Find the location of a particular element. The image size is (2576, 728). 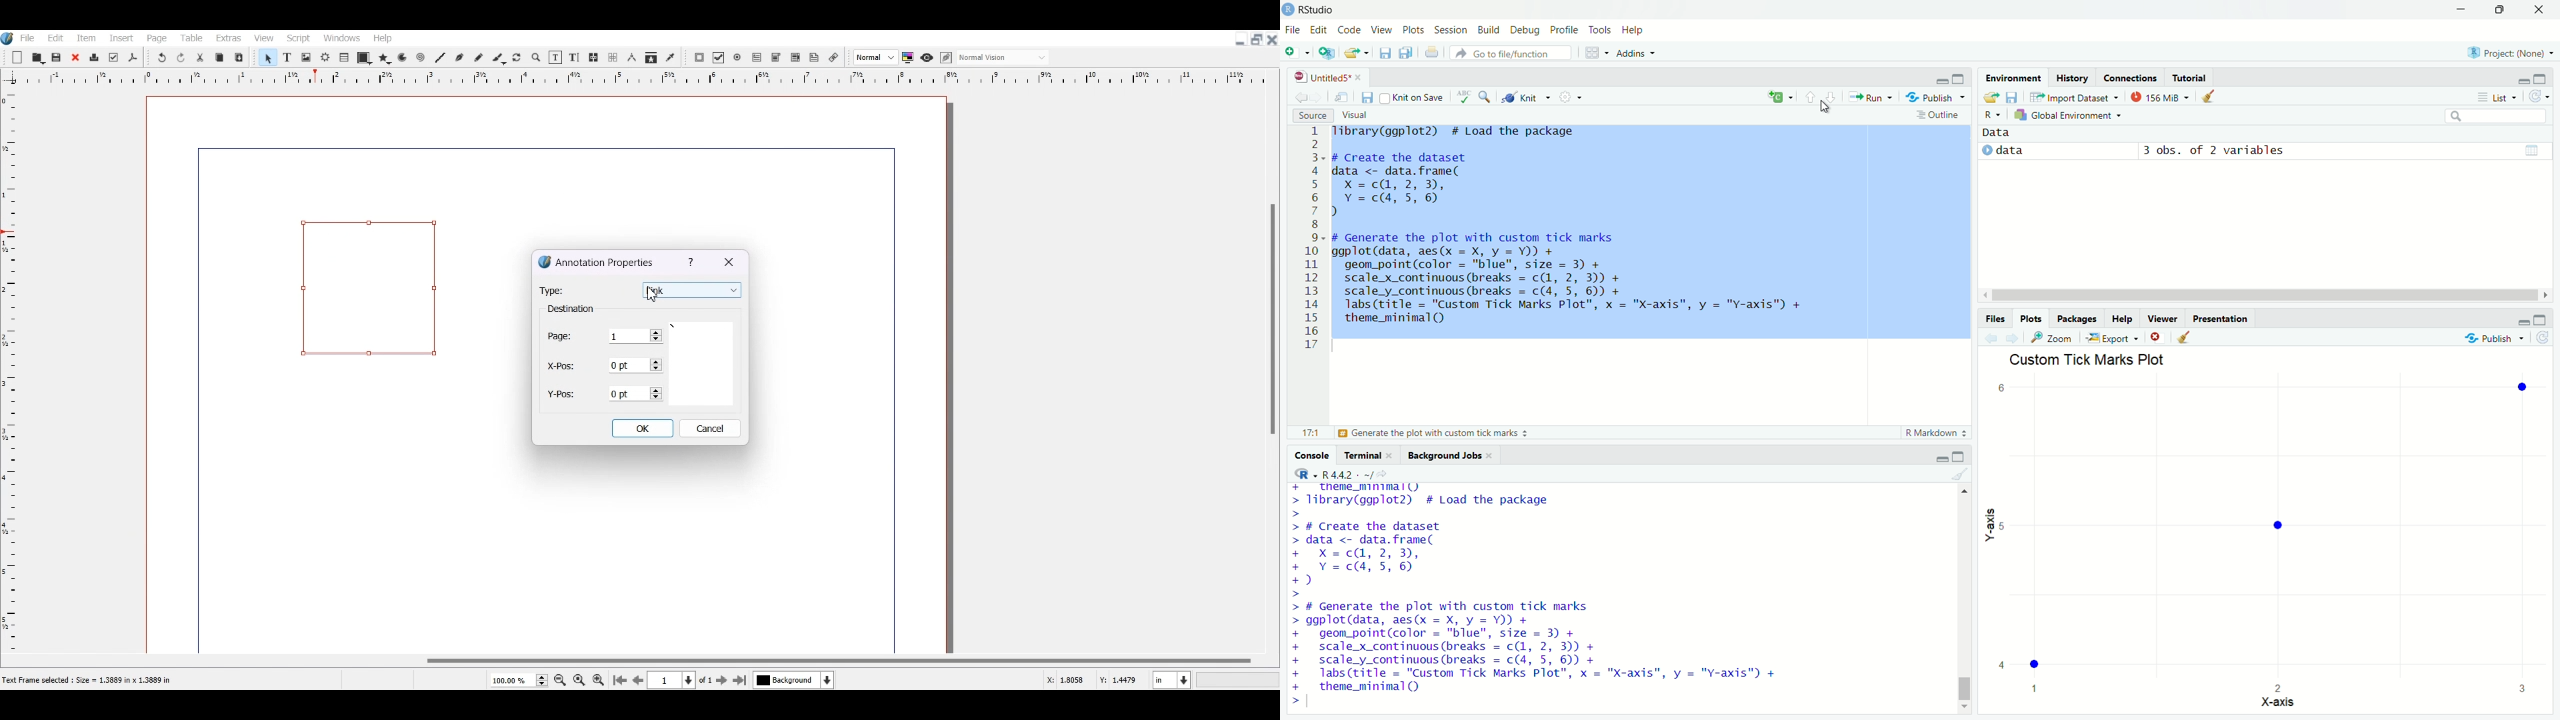

previous plot is located at coordinates (1987, 337).